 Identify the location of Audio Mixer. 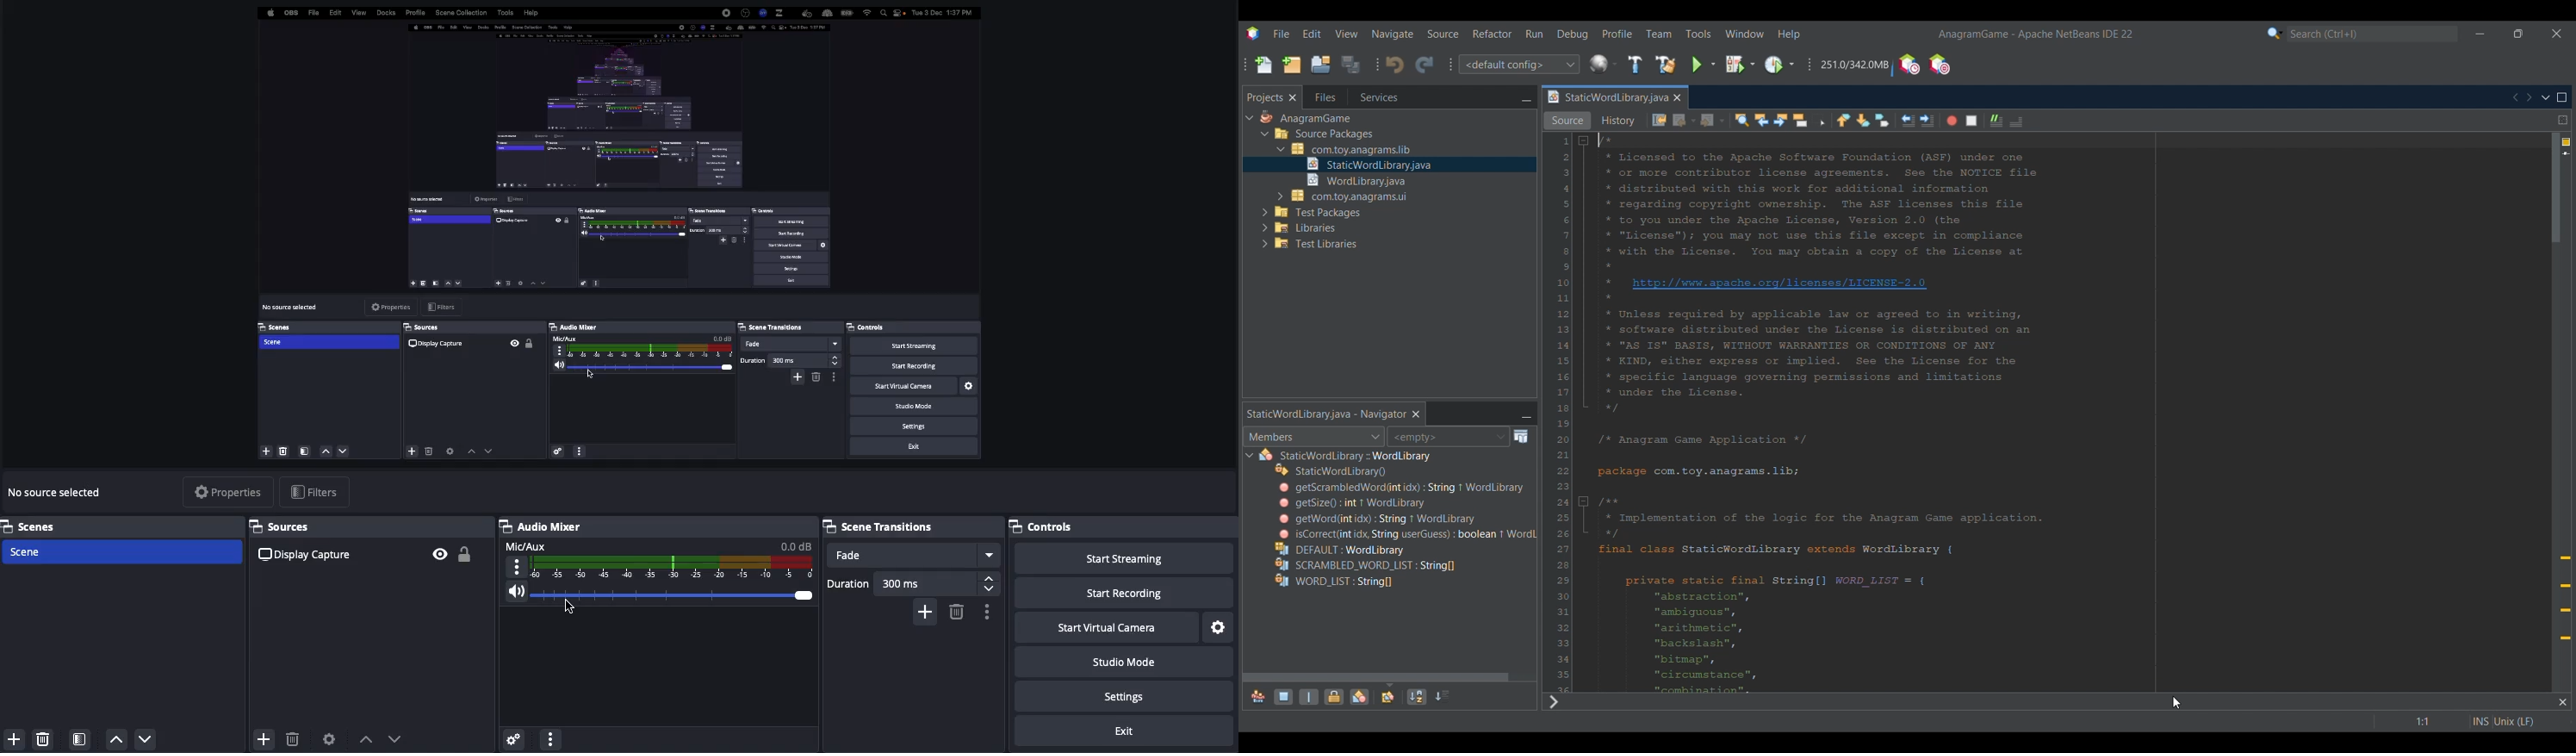
(655, 562).